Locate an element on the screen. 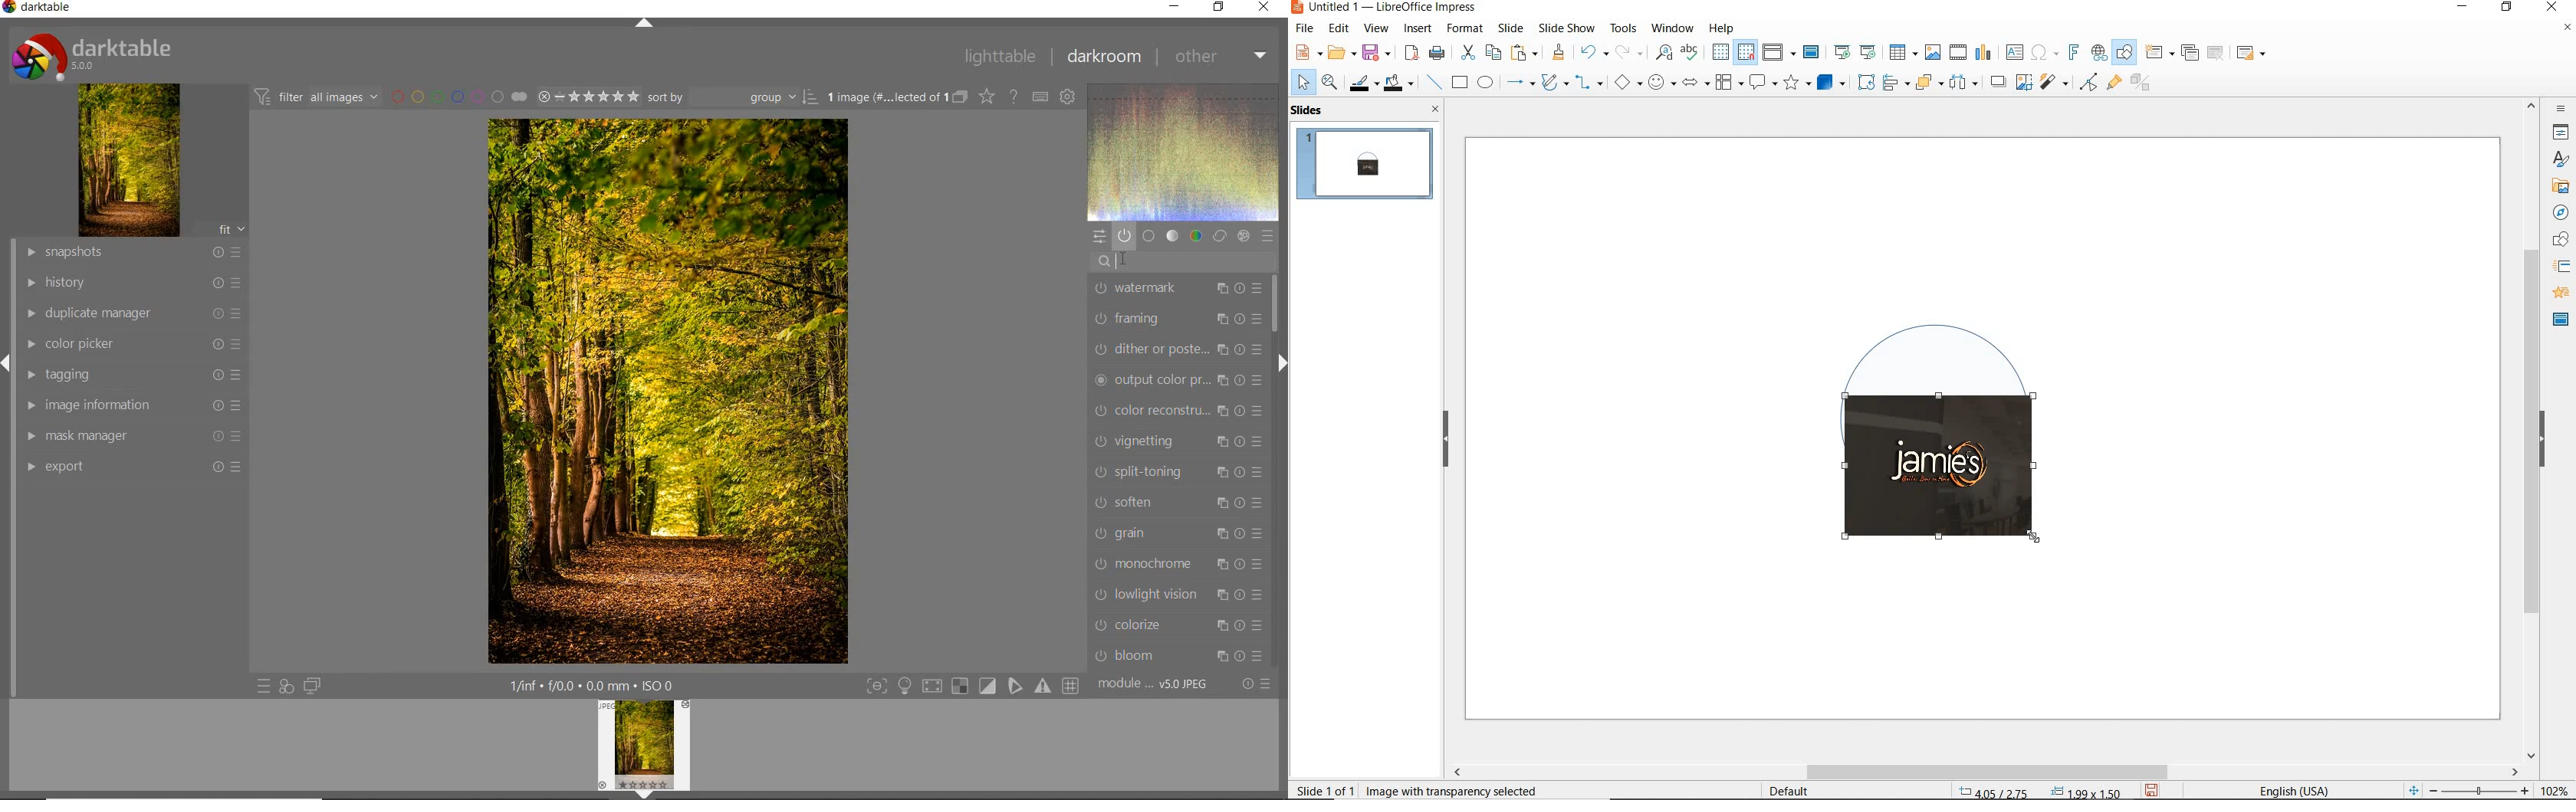  Cursor is located at coordinates (2034, 536).